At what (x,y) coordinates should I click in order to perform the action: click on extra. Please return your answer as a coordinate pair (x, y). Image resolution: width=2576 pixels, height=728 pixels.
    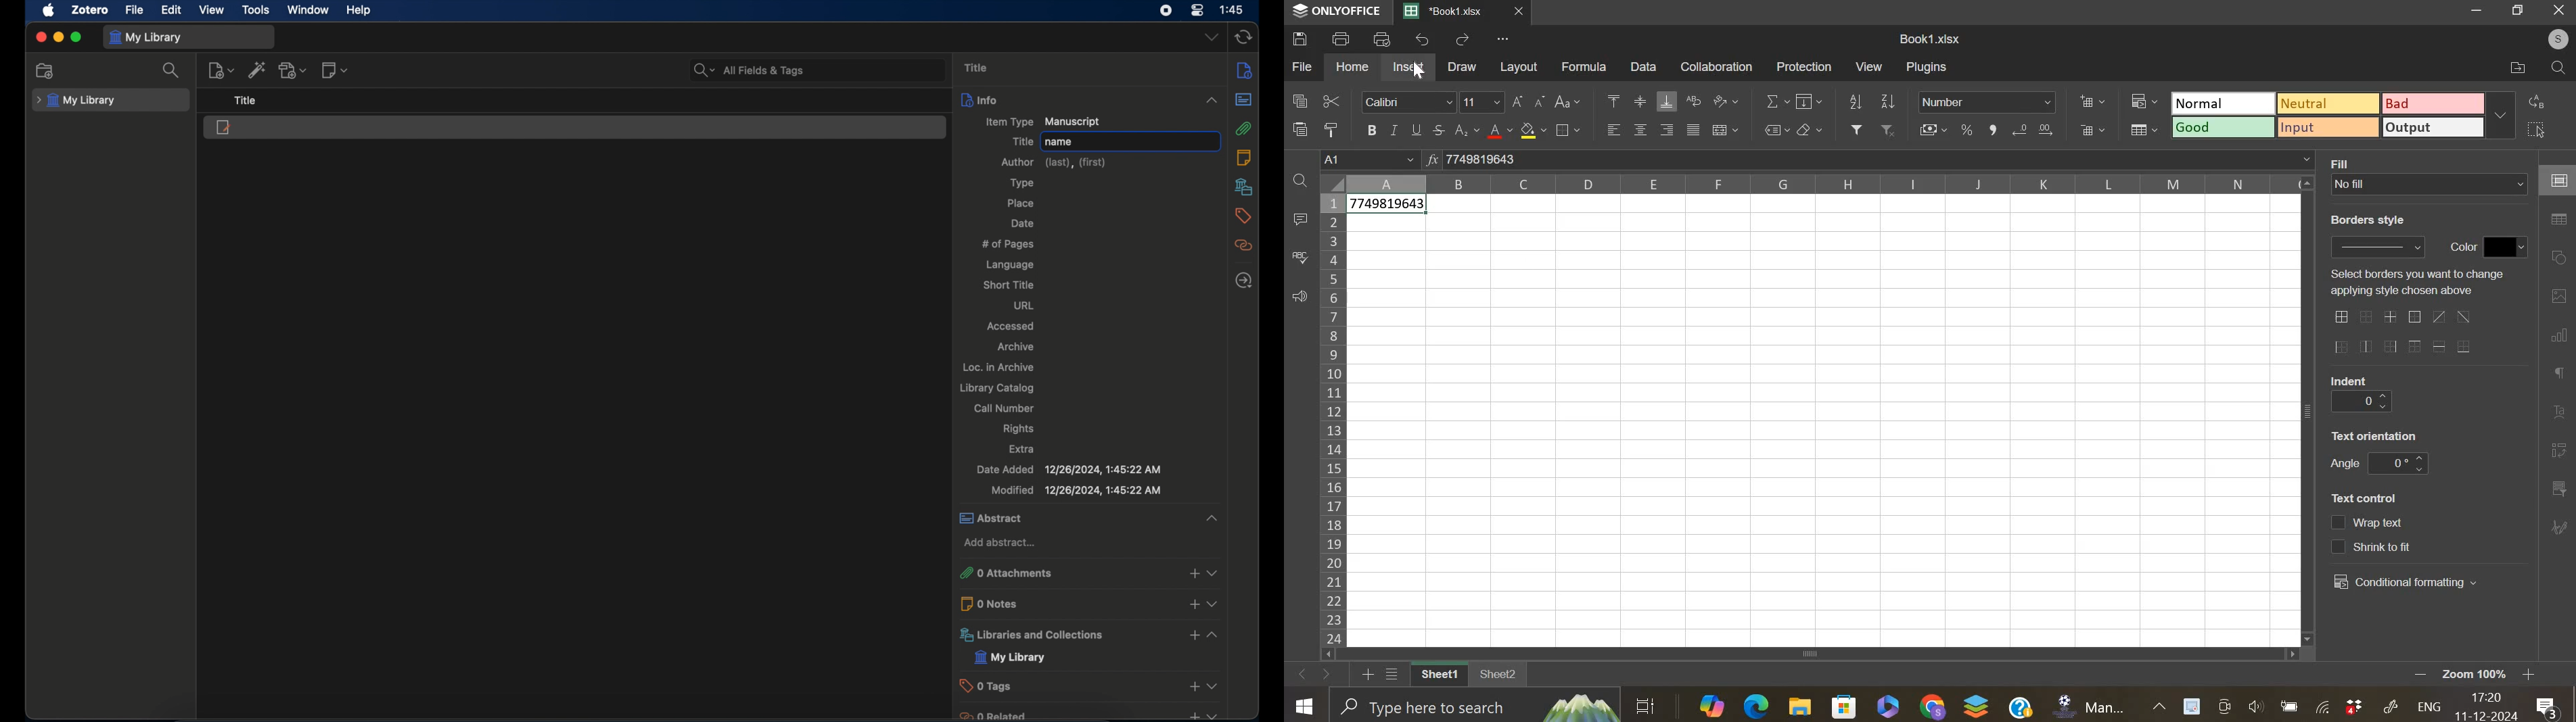
    Looking at the image, I should click on (1024, 449).